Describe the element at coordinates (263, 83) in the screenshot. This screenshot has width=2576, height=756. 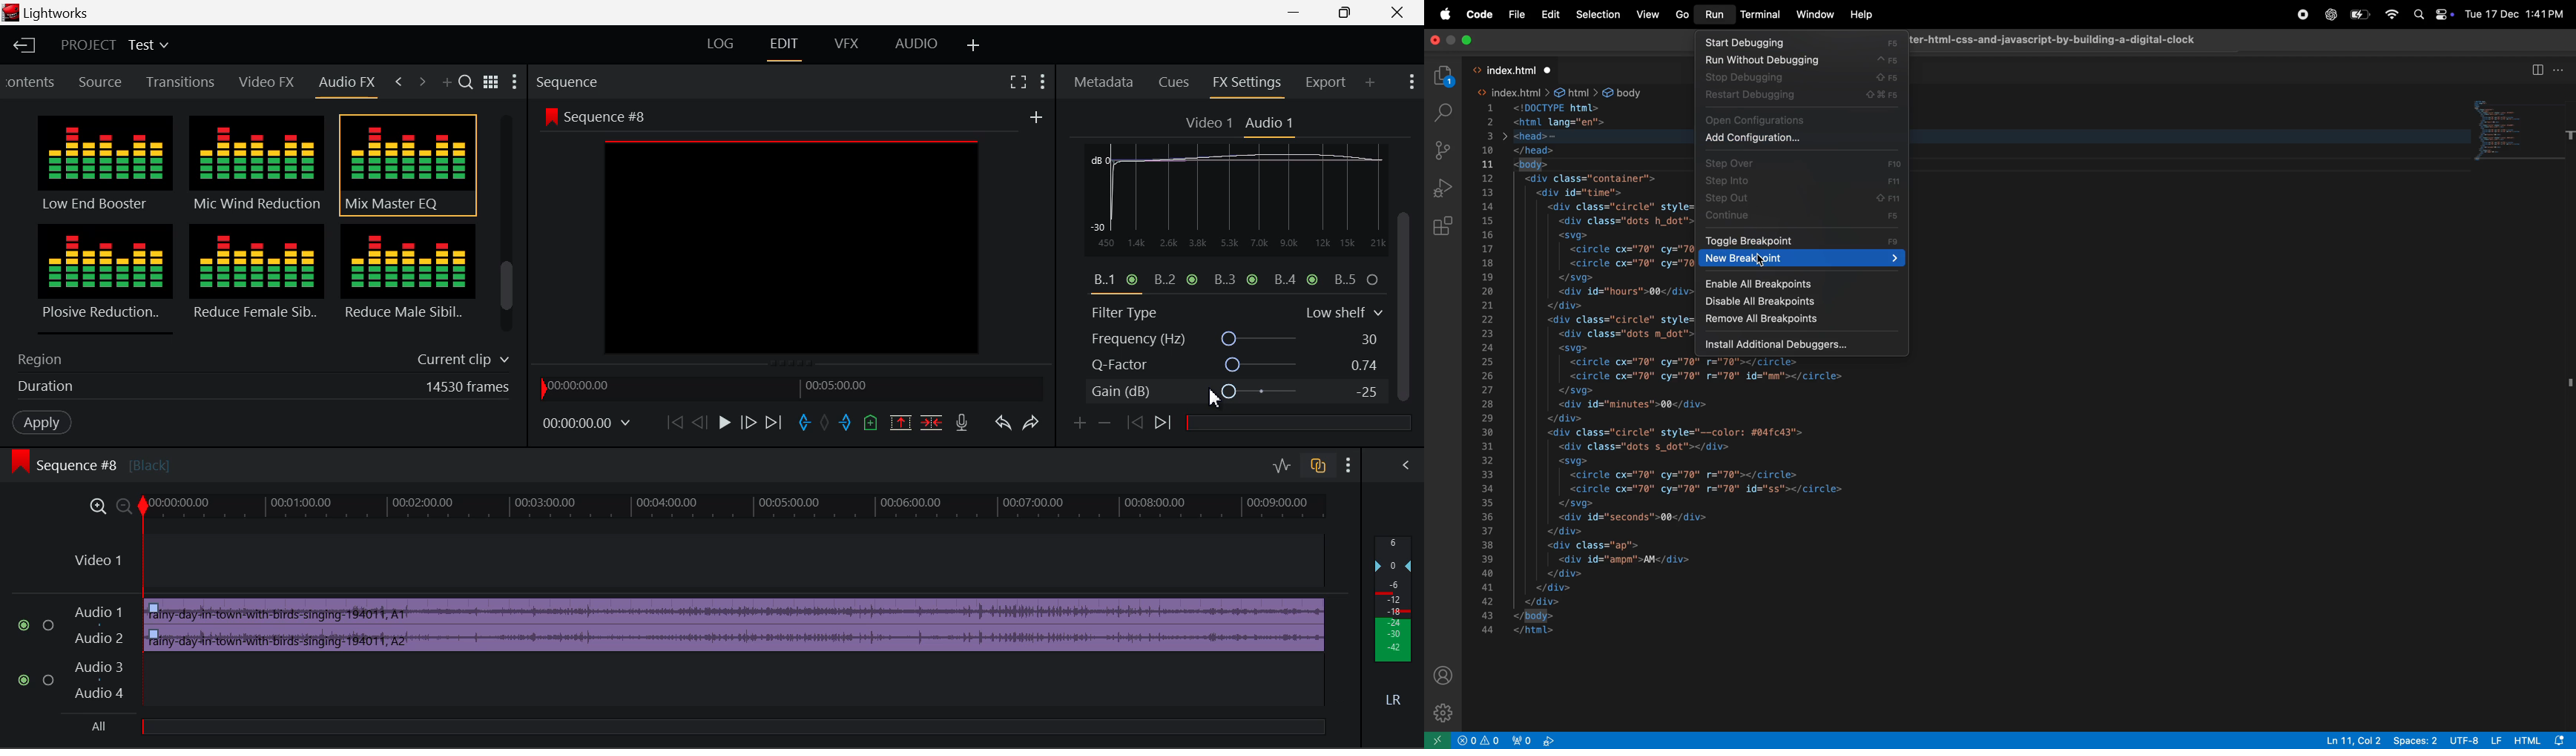
I see `Video FX` at that location.